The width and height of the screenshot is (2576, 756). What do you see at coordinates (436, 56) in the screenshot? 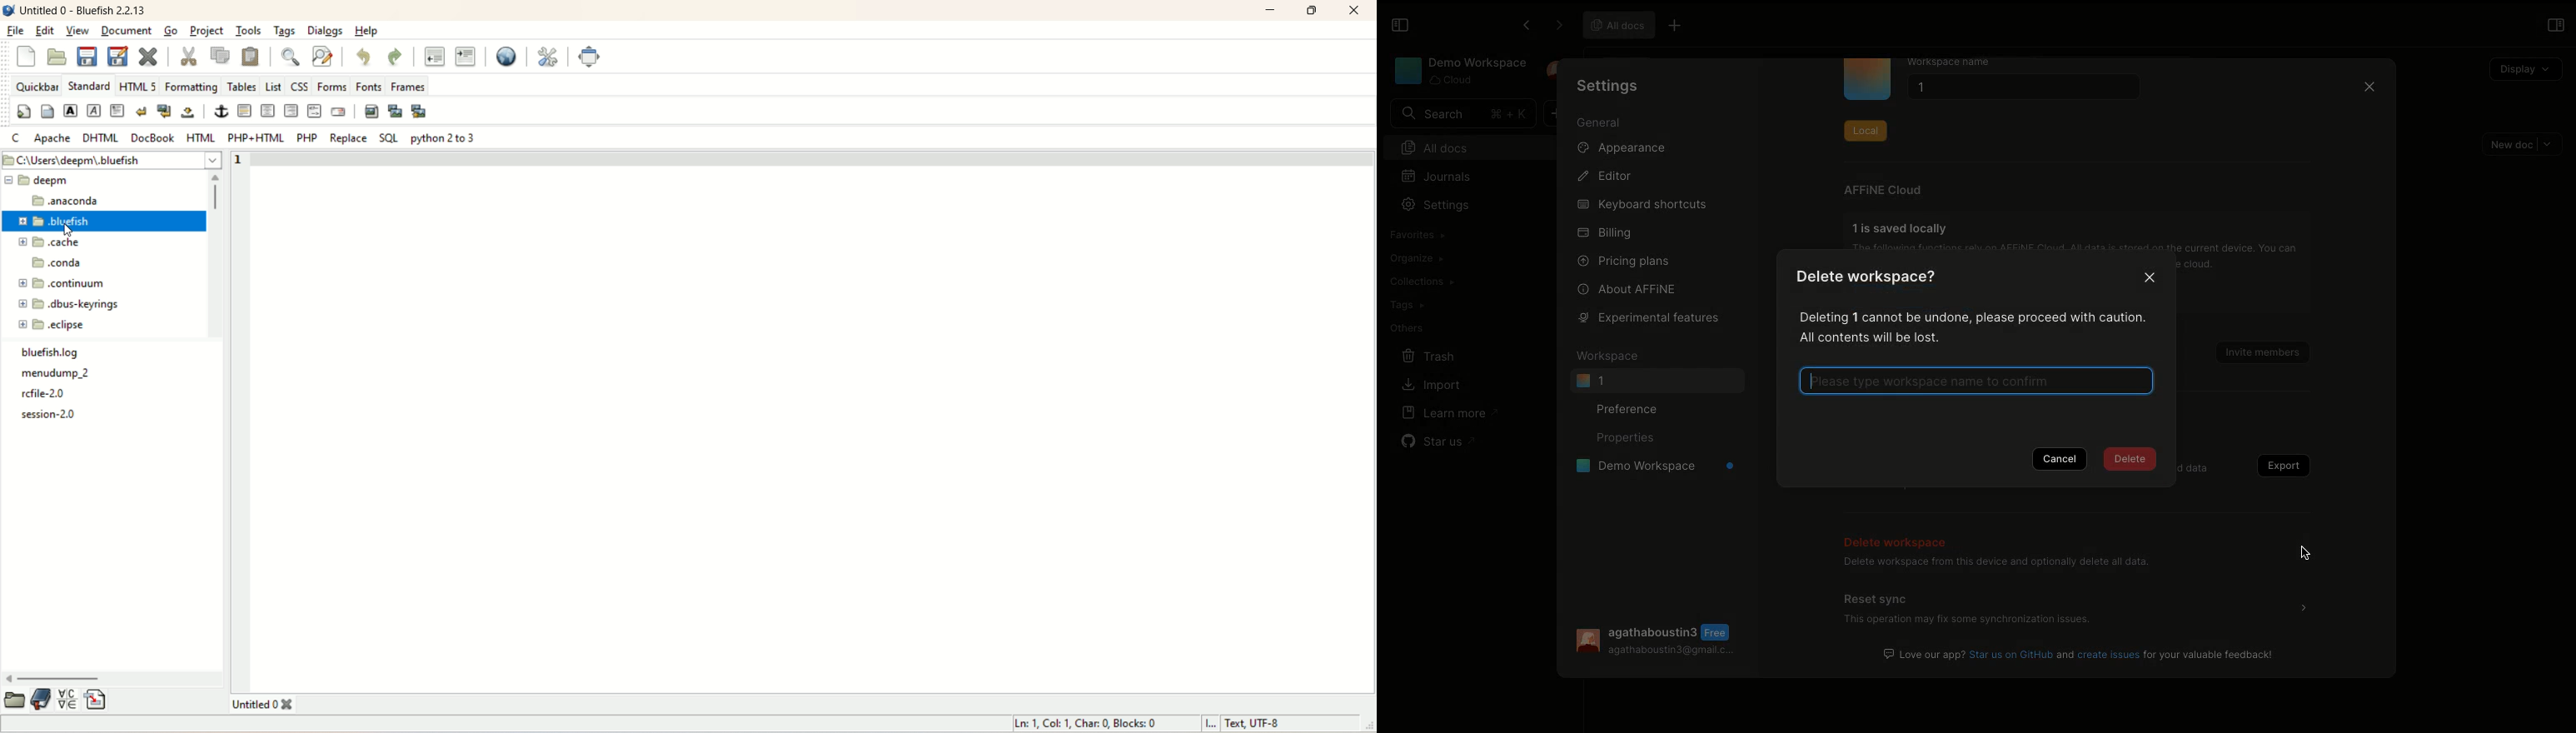
I see `unindent` at bounding box center [436, 56].